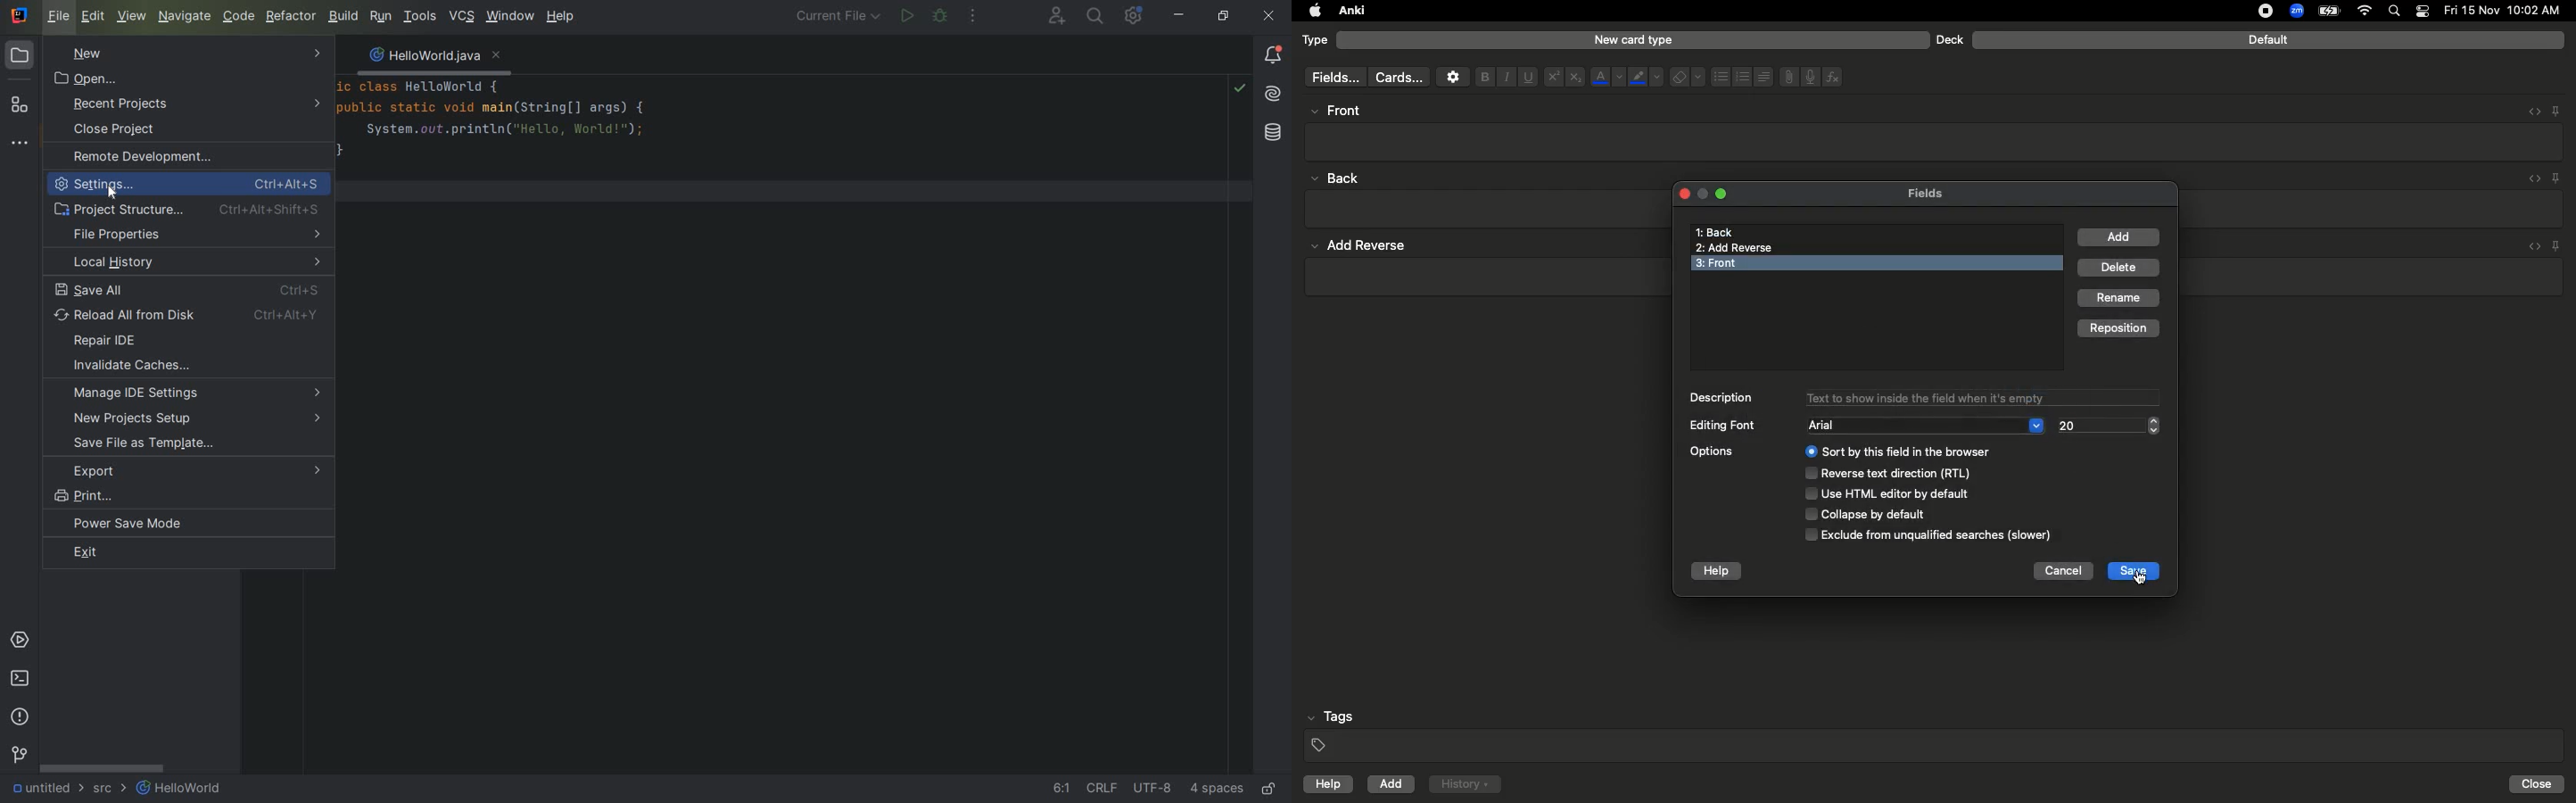  What do you see at coordinates (2539, 784) in the screenshot?
I see `Close` at bounding box center [2539, 784].